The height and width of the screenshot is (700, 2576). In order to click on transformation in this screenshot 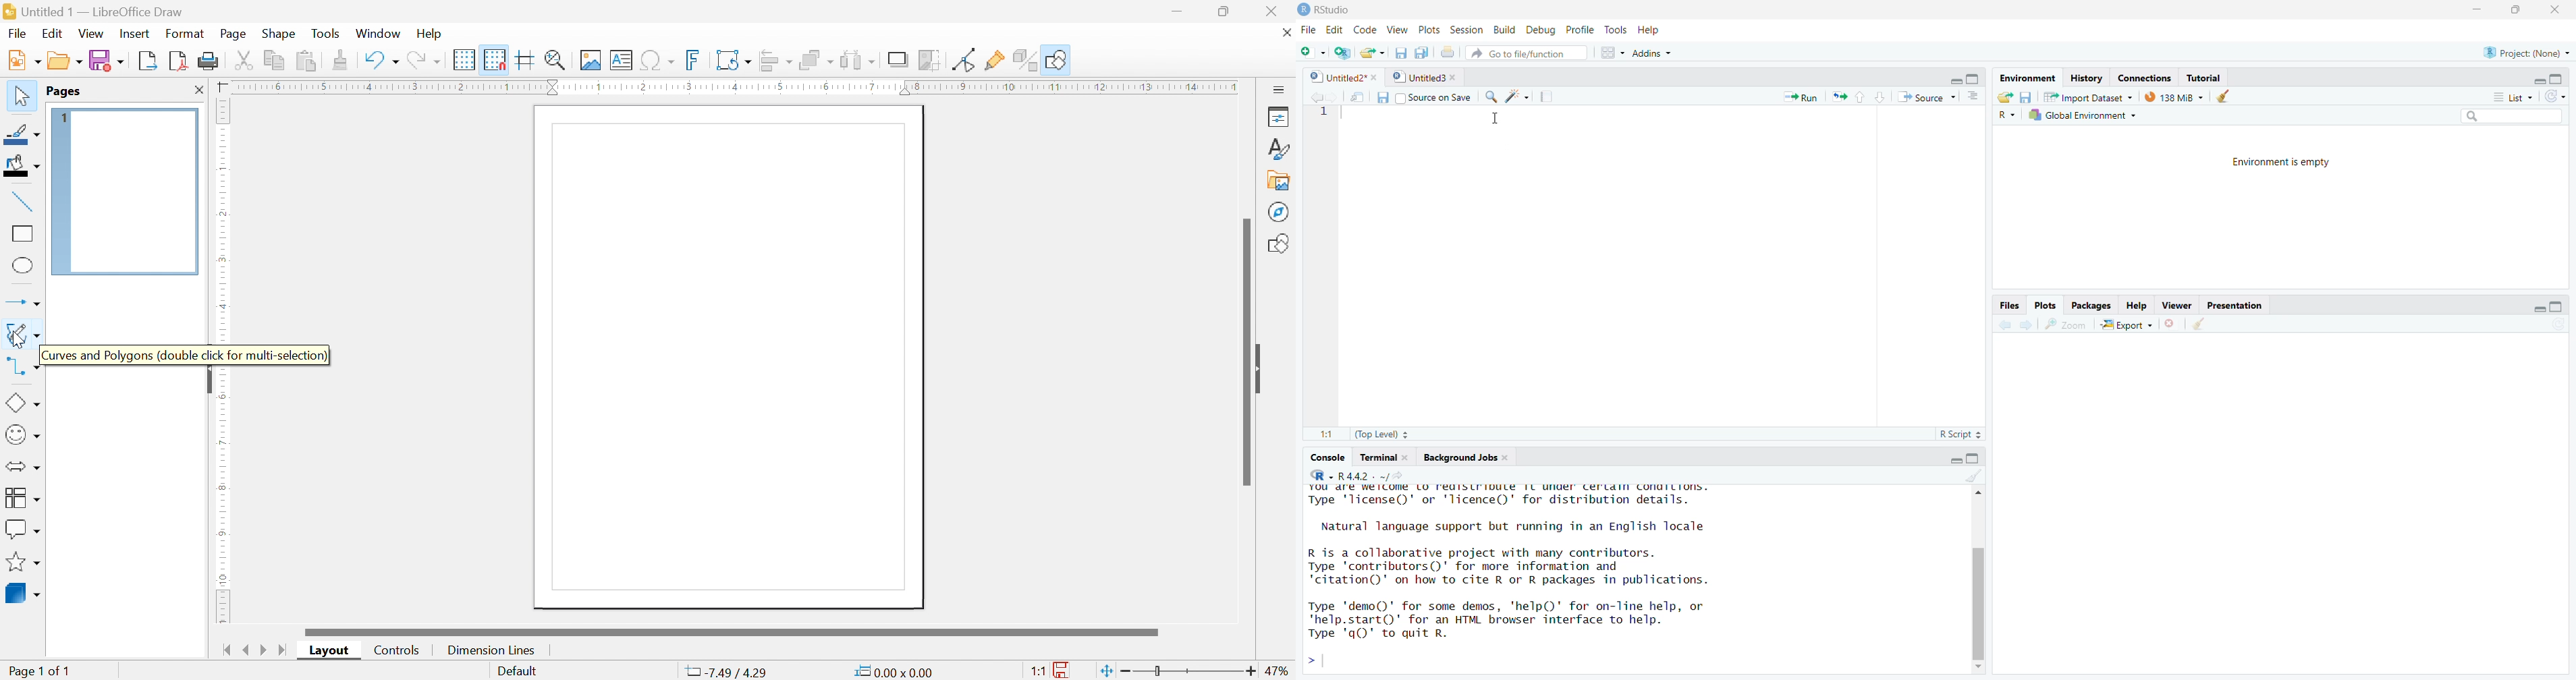, I will do `click(733, 60)`.